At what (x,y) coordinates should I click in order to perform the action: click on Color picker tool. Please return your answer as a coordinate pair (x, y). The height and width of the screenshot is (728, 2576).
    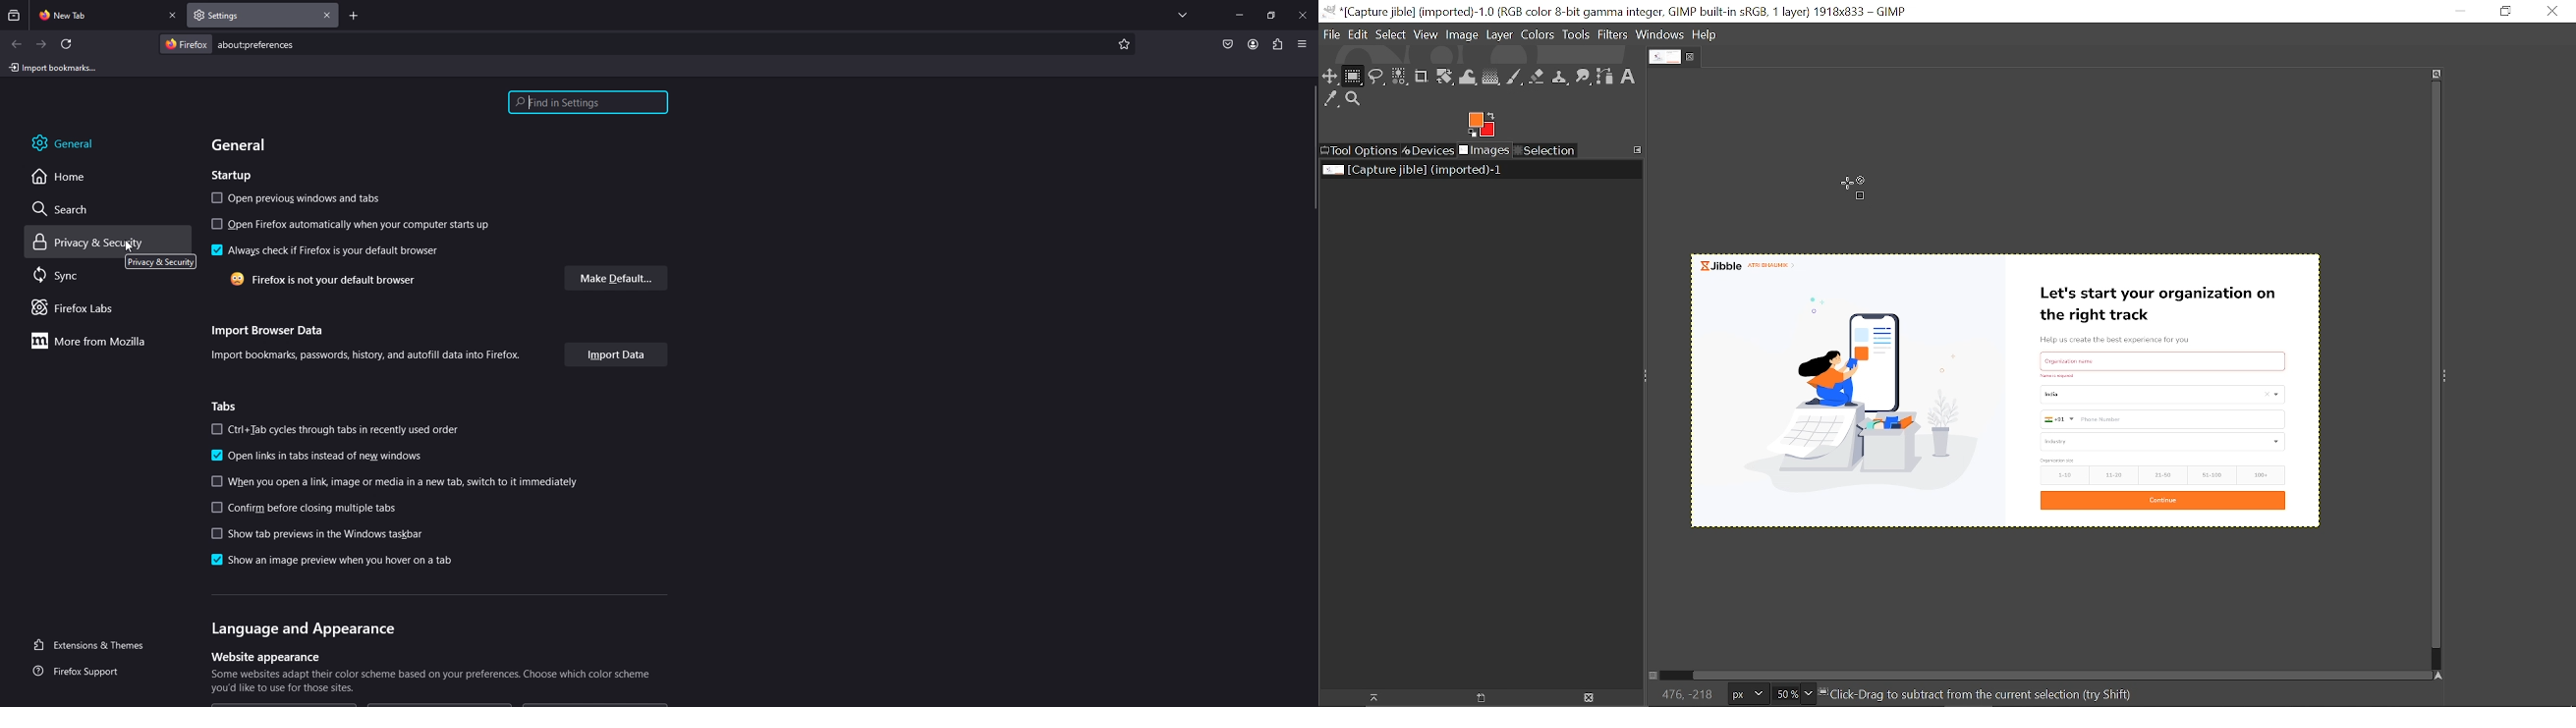
    Looking at the image, I should click on (1331, 100).